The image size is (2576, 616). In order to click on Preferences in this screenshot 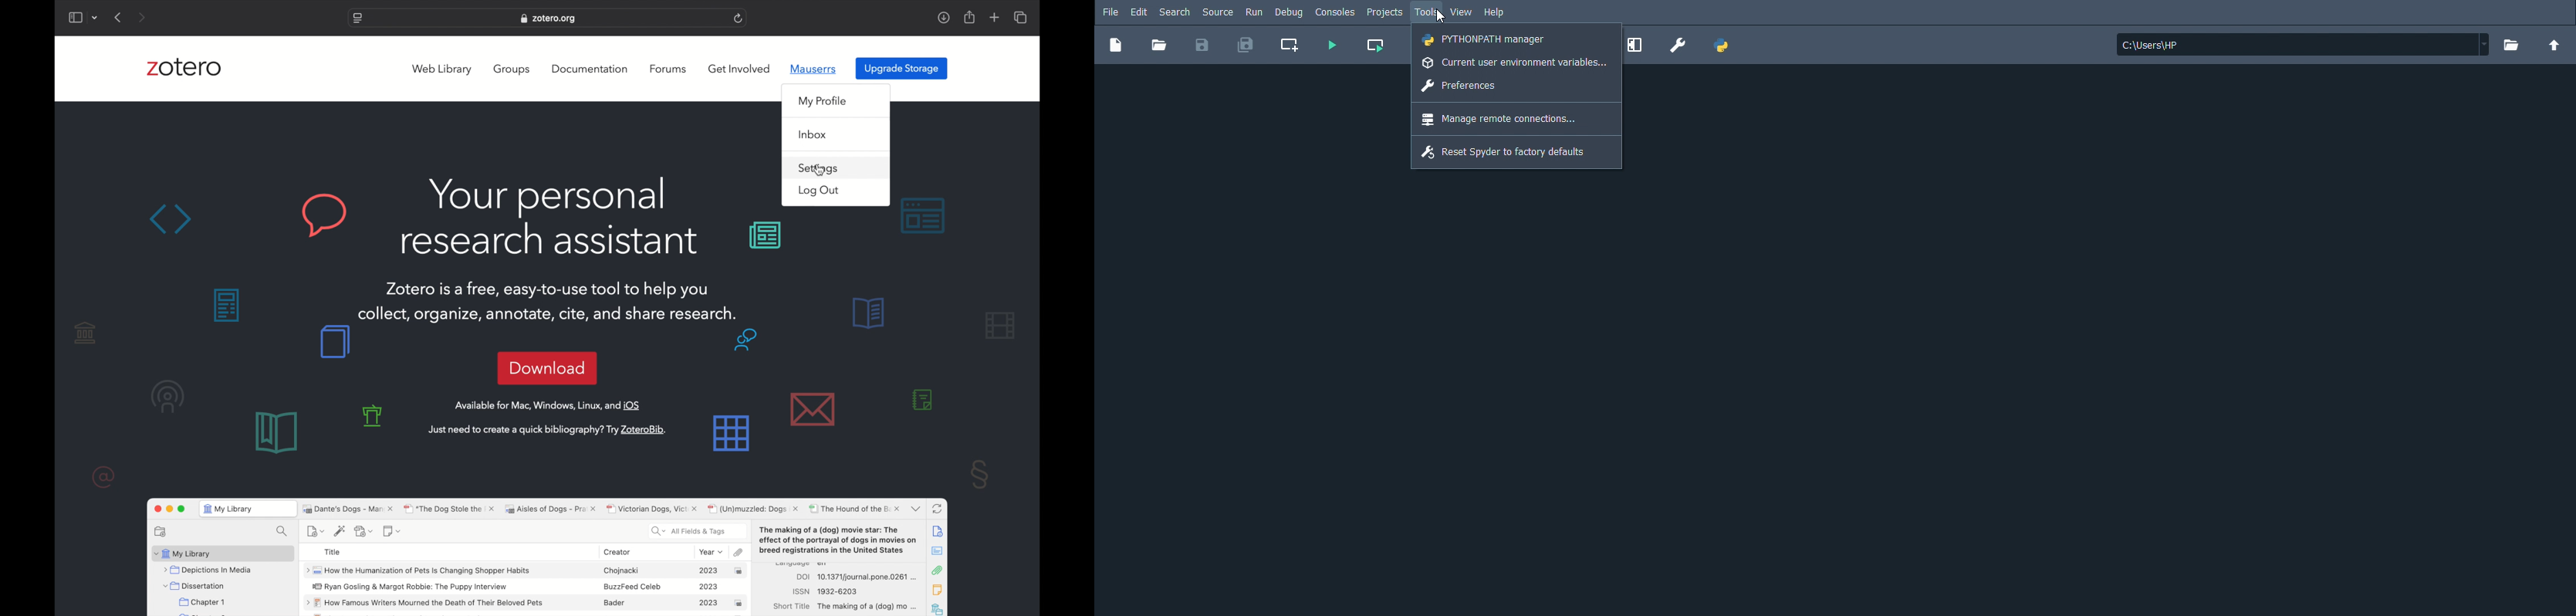, I will do `click(1462, 86)`.